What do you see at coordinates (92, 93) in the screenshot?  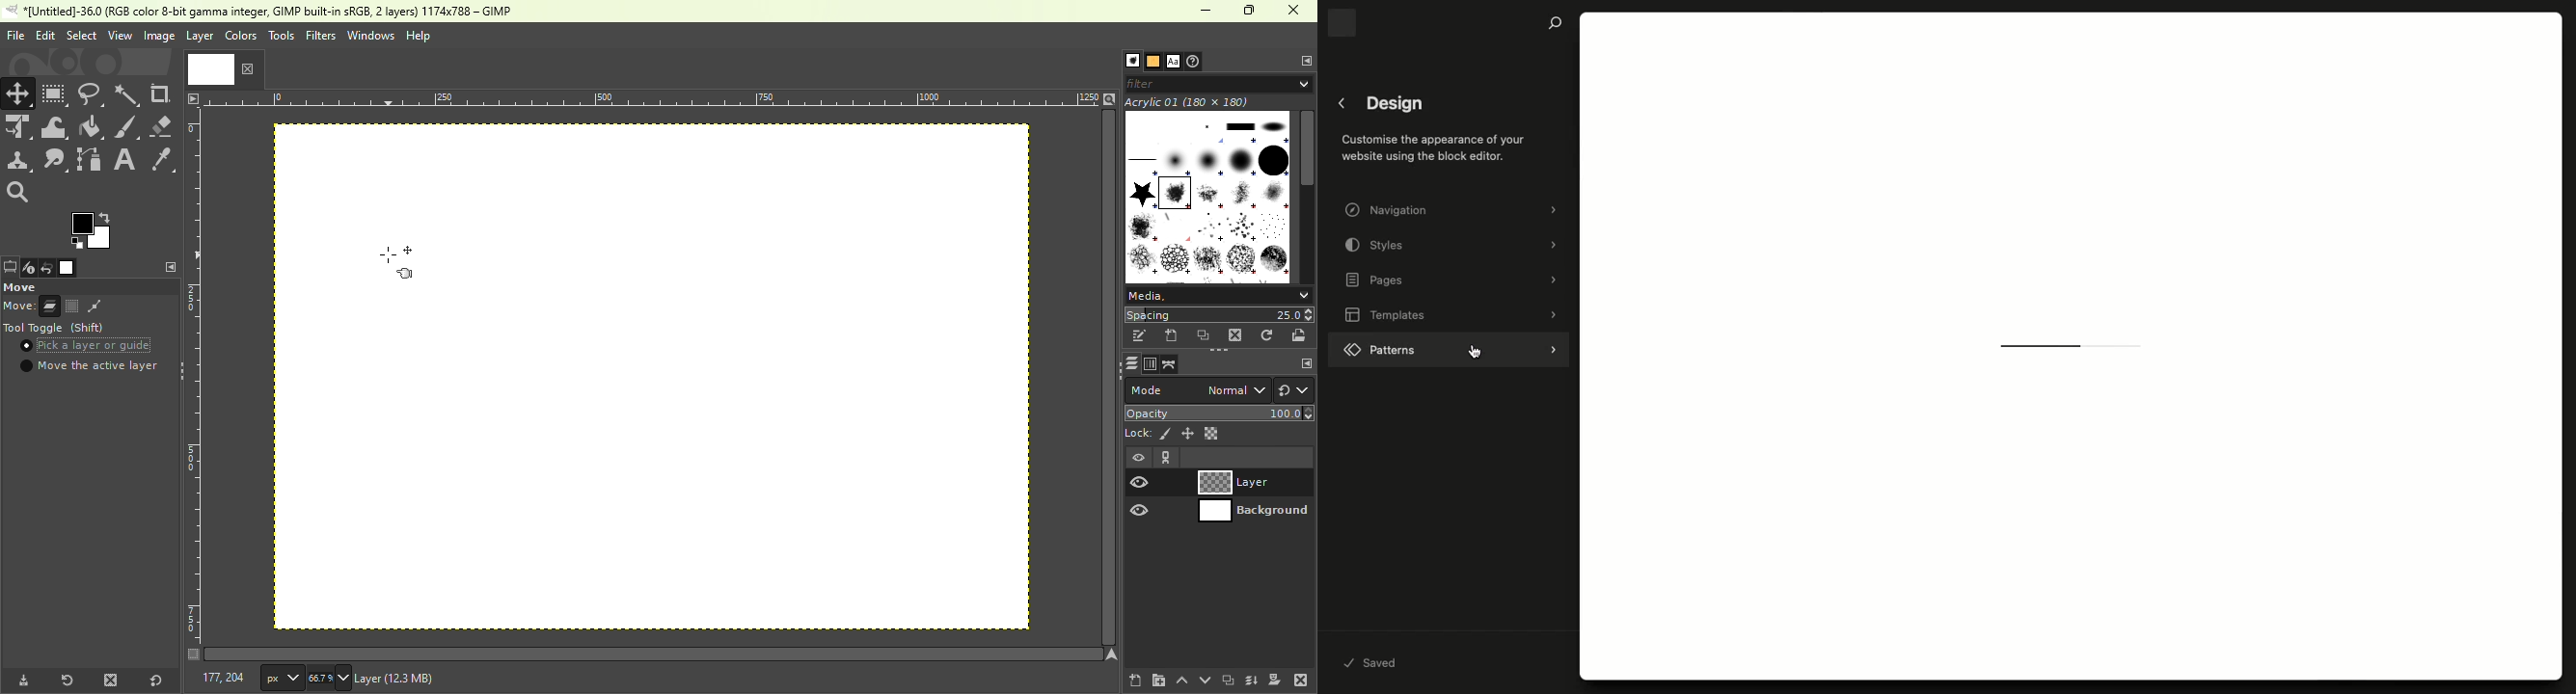 I see `Free select tool` at bounding box center [92, 93].